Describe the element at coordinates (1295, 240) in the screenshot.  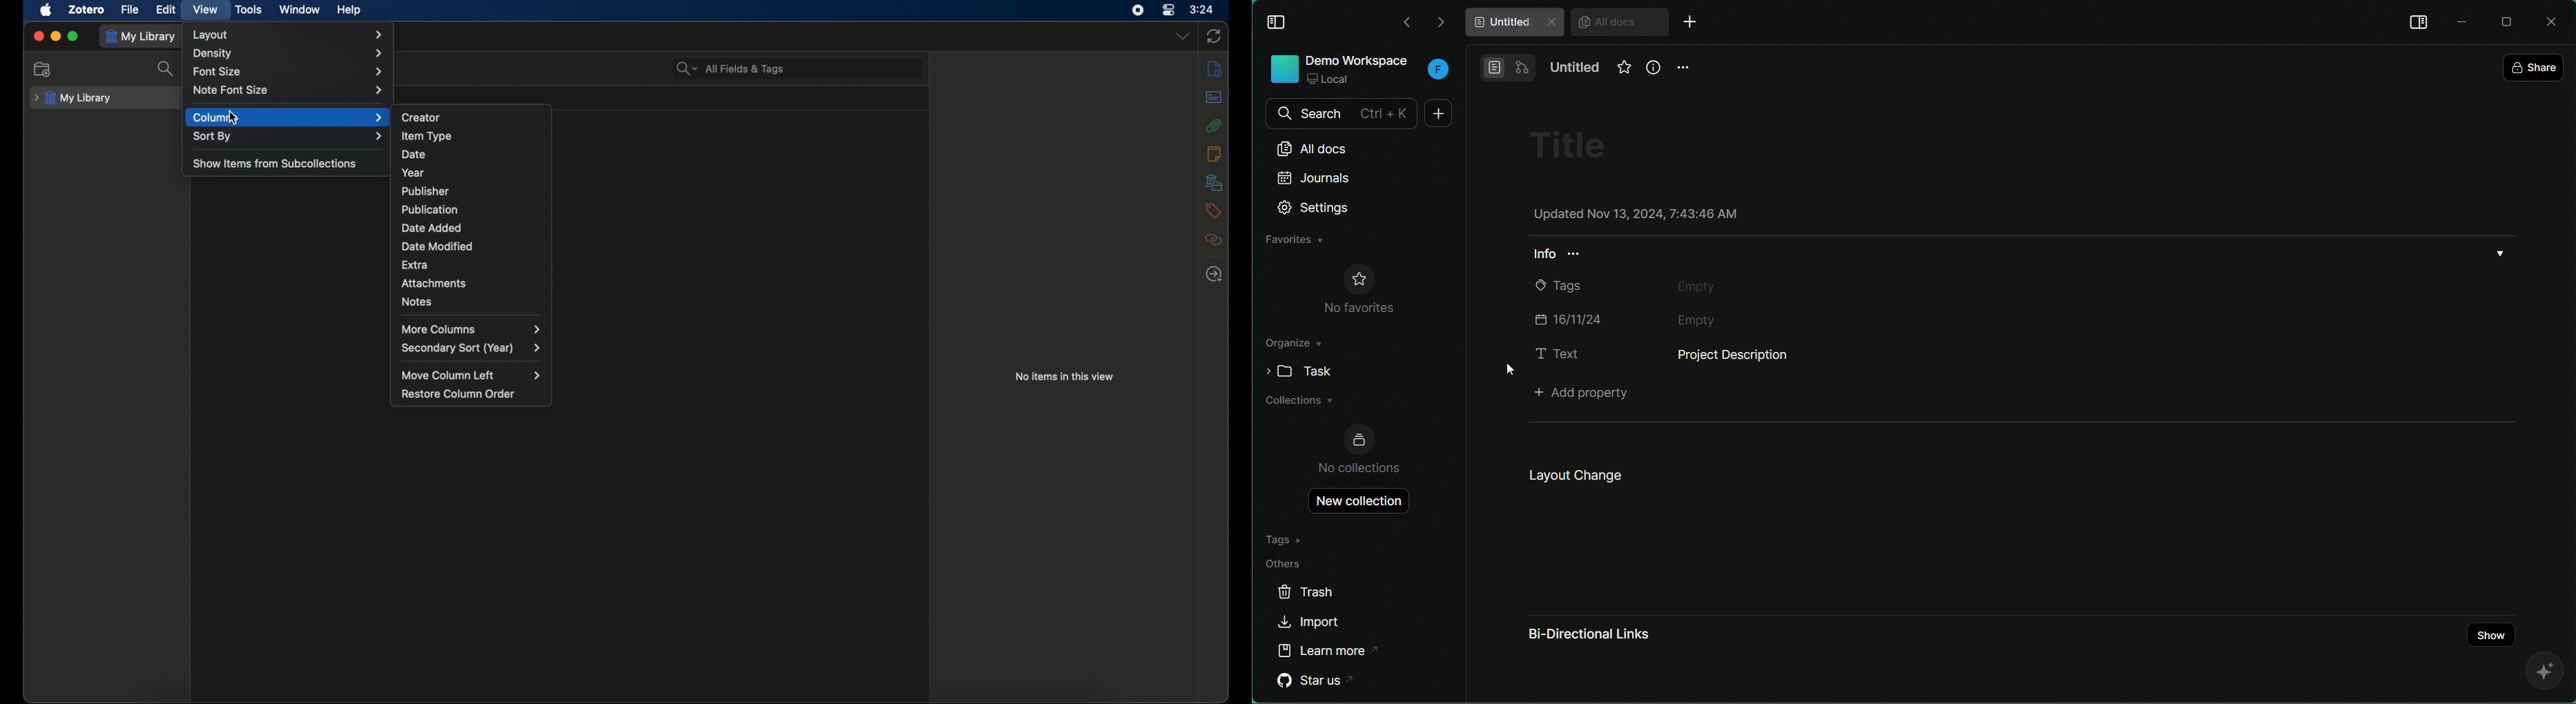
I see `favorites` at that location.